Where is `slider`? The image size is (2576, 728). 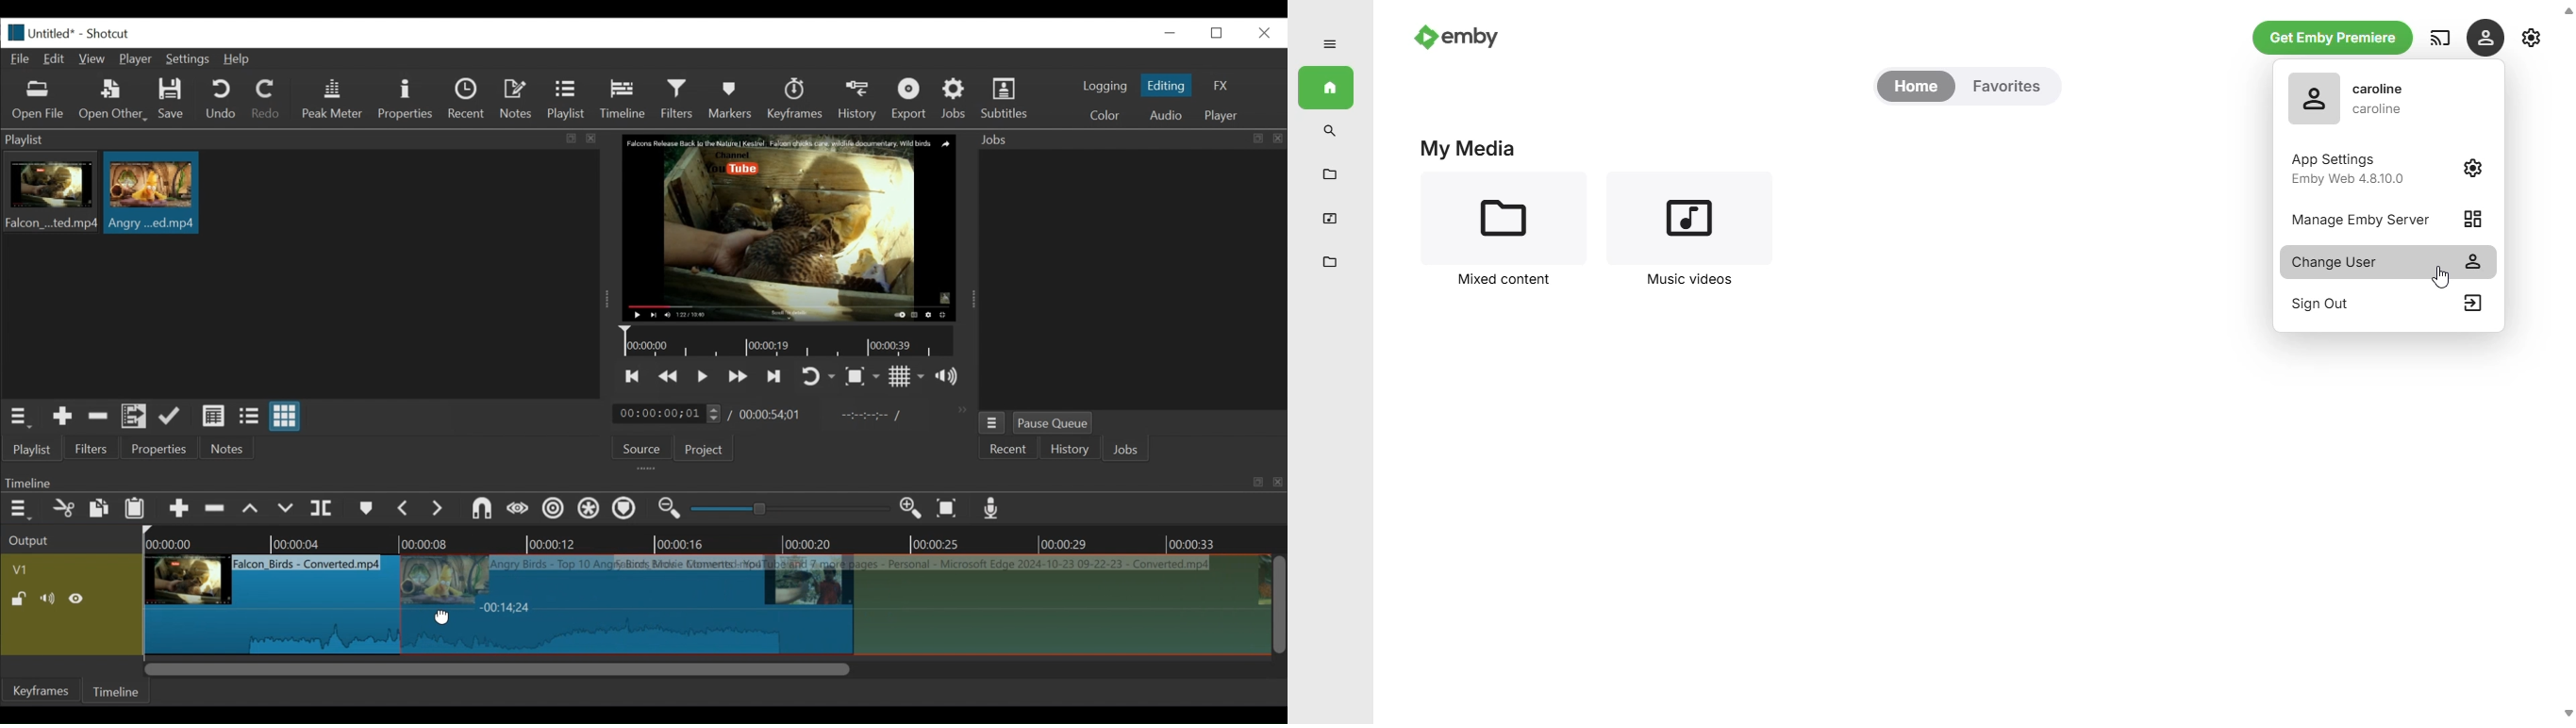 slider is located at coordinates (786, 509).